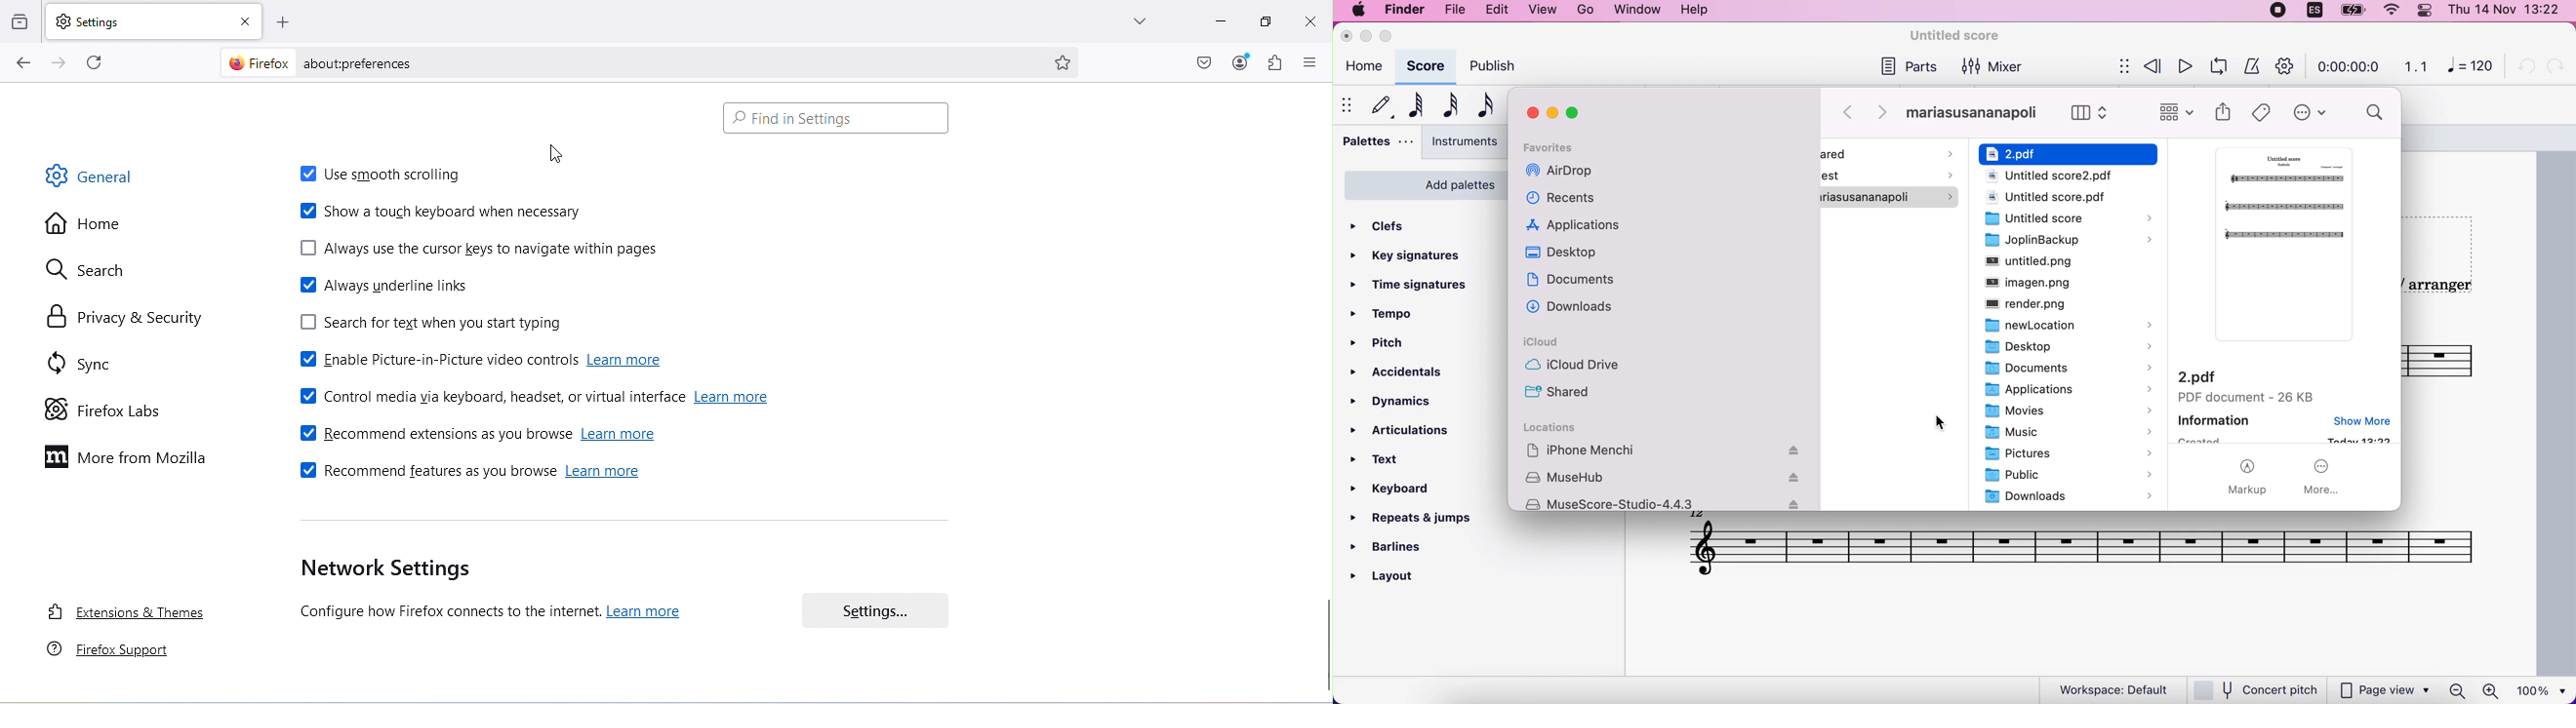 The height and width of the screenshot is (728, 2576). I want to click on [7 Documents >, so click(2062, 370).